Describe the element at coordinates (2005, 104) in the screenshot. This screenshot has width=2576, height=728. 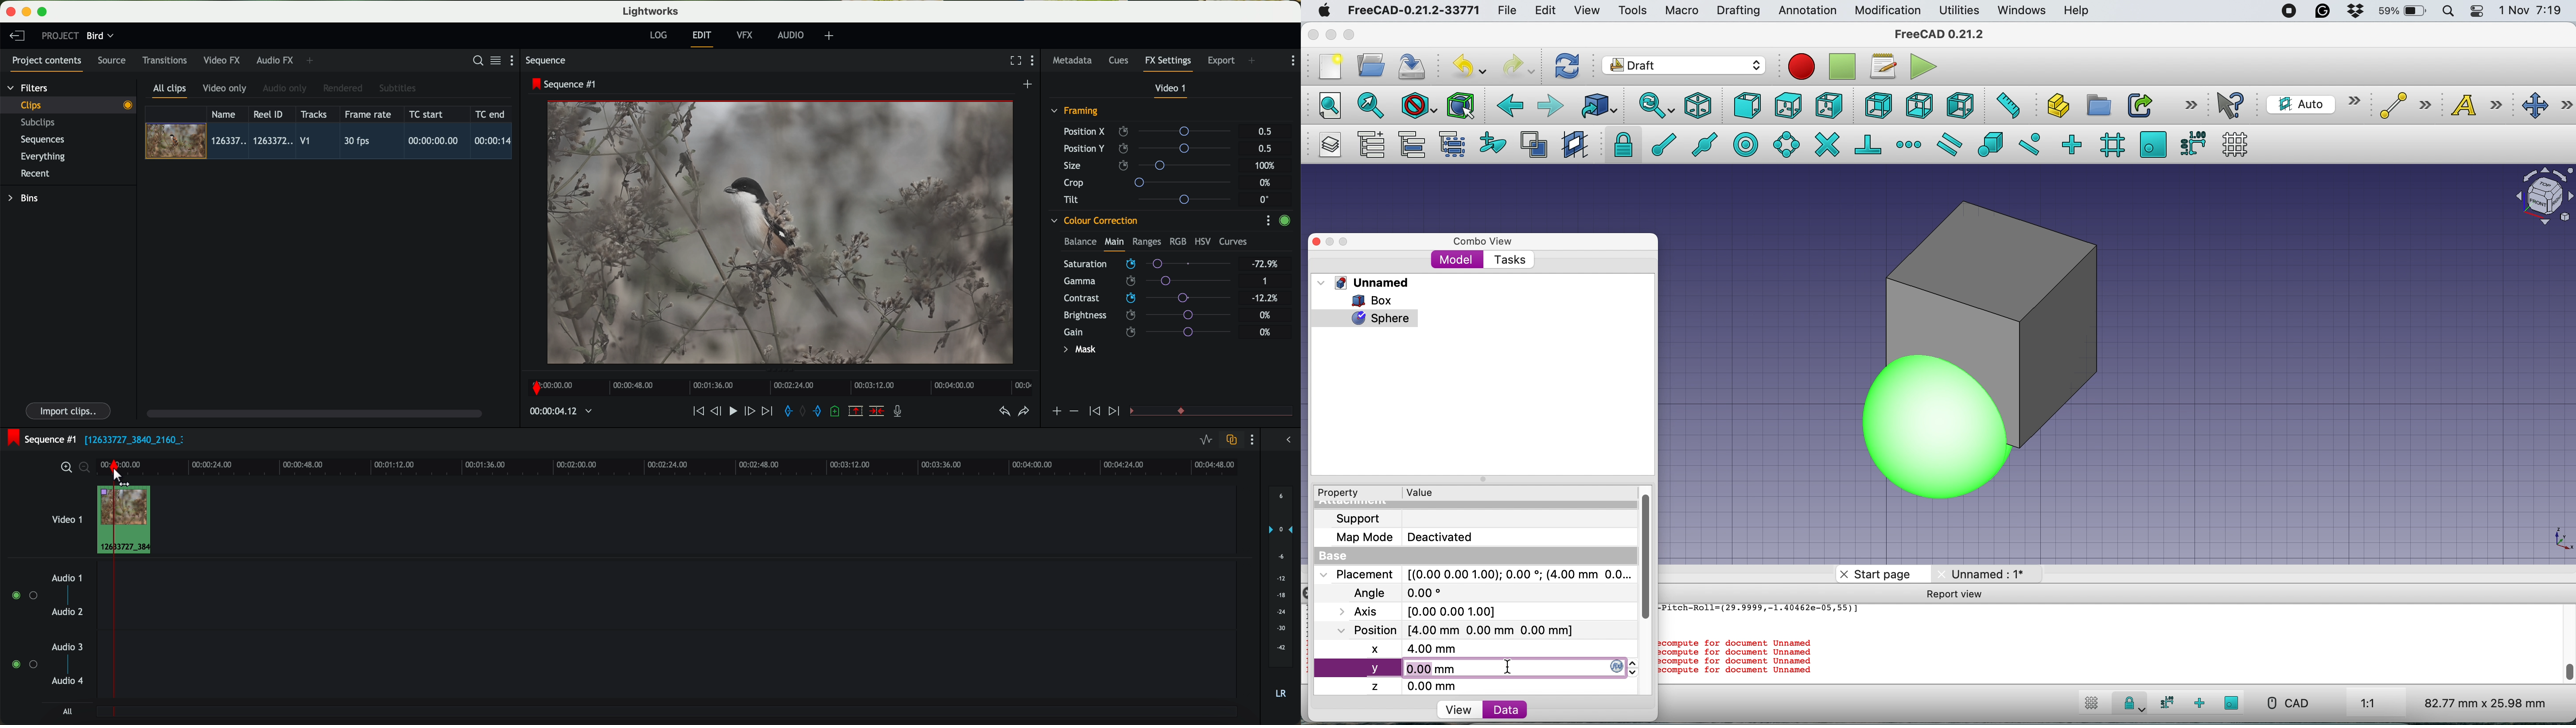
I see `measure distance` at that location.